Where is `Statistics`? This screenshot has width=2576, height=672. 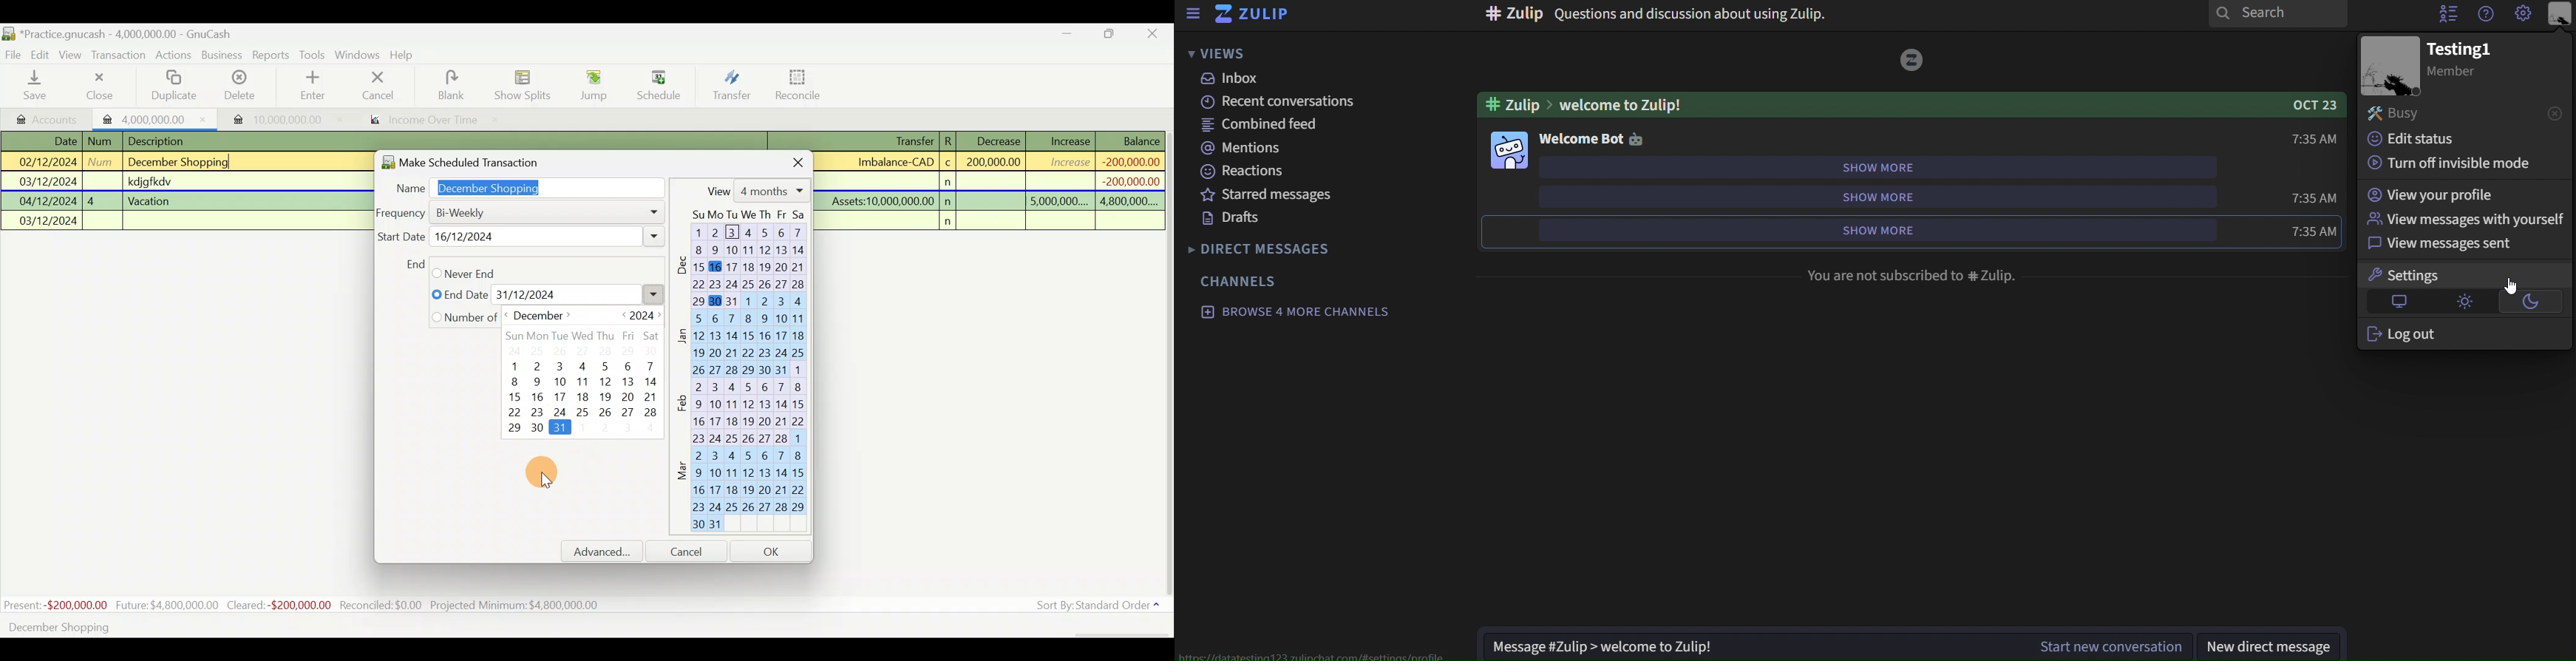
Statistics is located at coordinates (303, 605).